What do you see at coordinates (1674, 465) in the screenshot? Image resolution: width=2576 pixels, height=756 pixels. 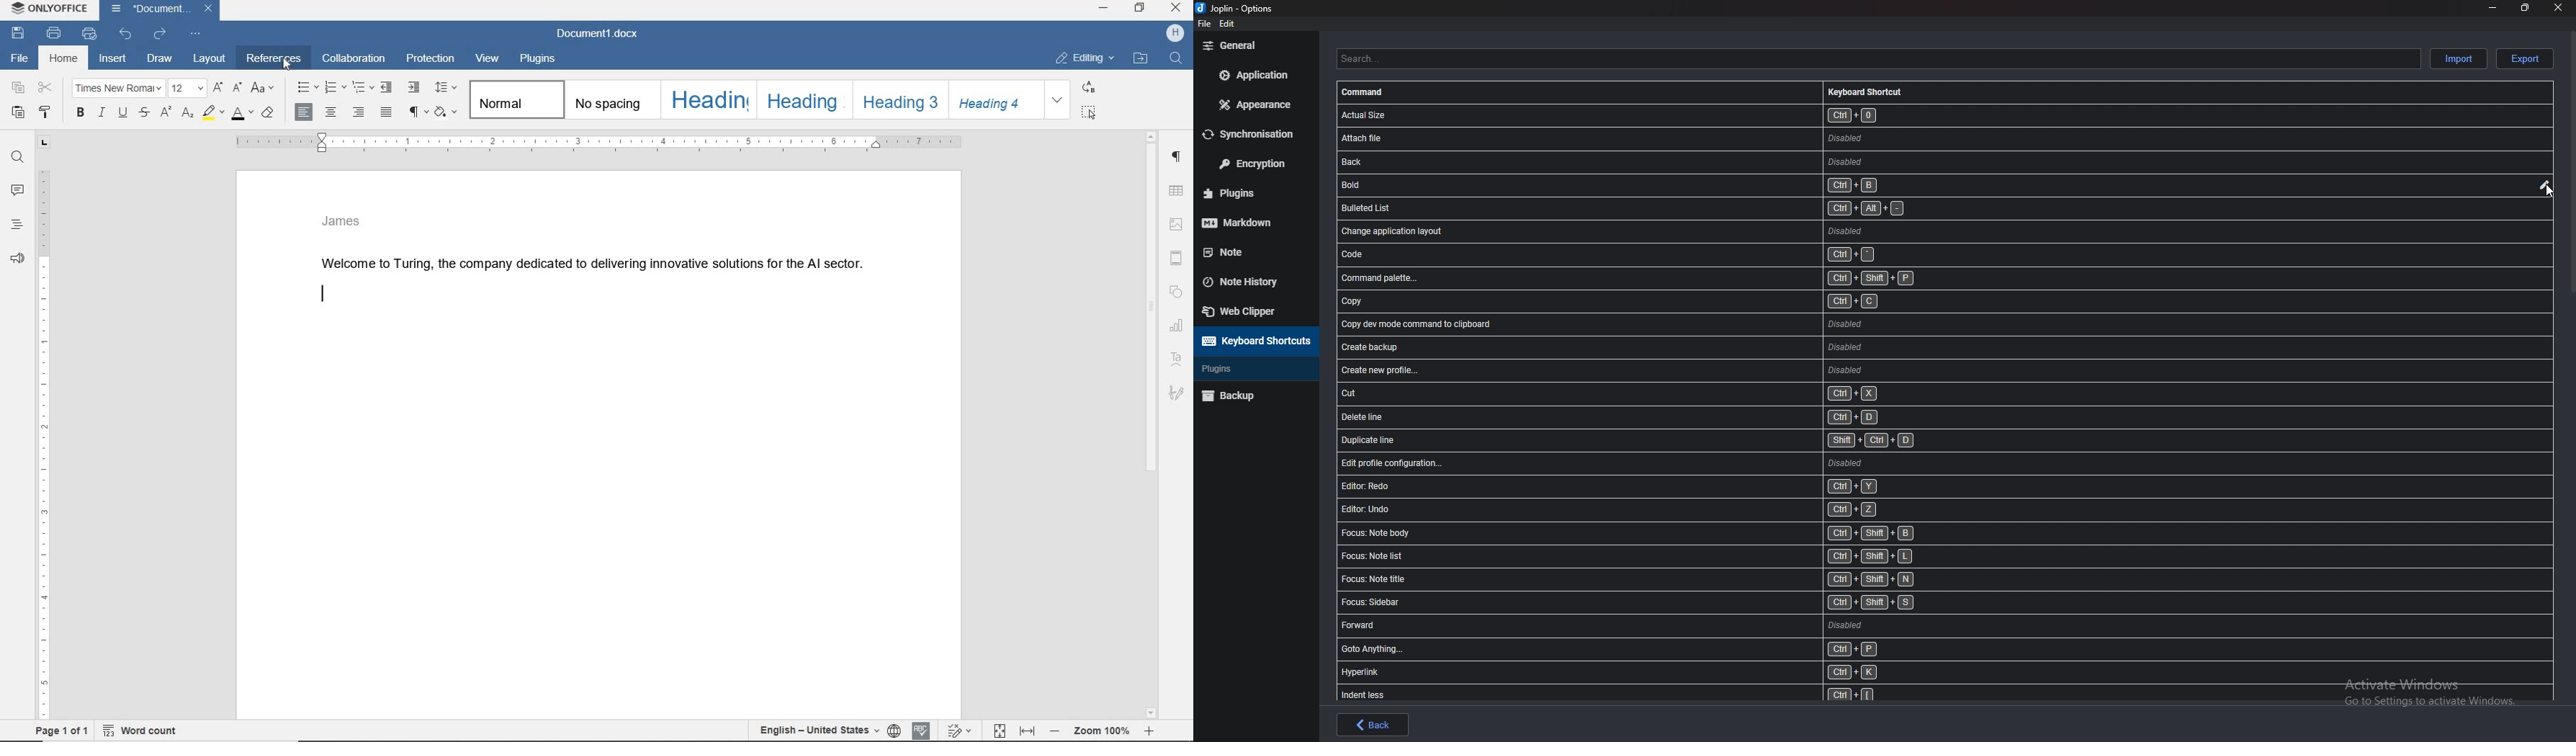 I see `shortcut` at bounding box center [1674, 465].